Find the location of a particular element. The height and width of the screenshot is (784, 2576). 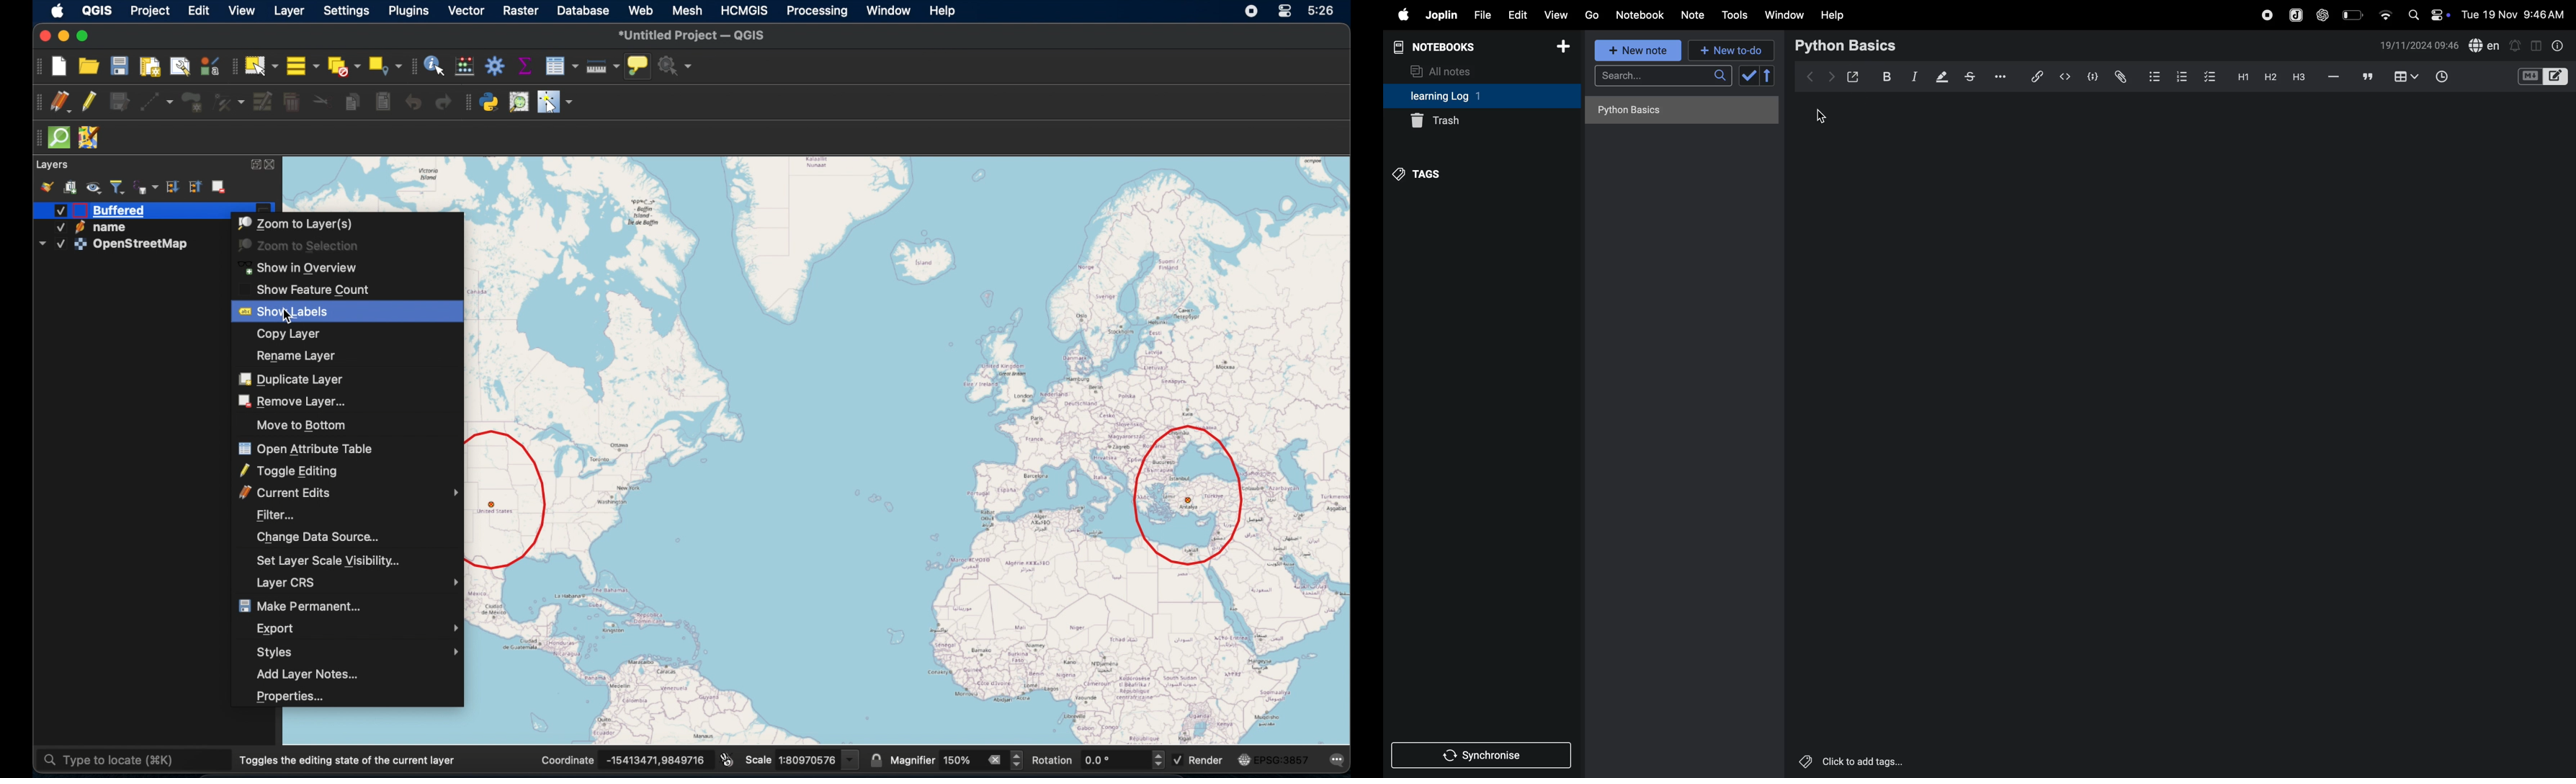

notes is located at coordinates (1694, 15).